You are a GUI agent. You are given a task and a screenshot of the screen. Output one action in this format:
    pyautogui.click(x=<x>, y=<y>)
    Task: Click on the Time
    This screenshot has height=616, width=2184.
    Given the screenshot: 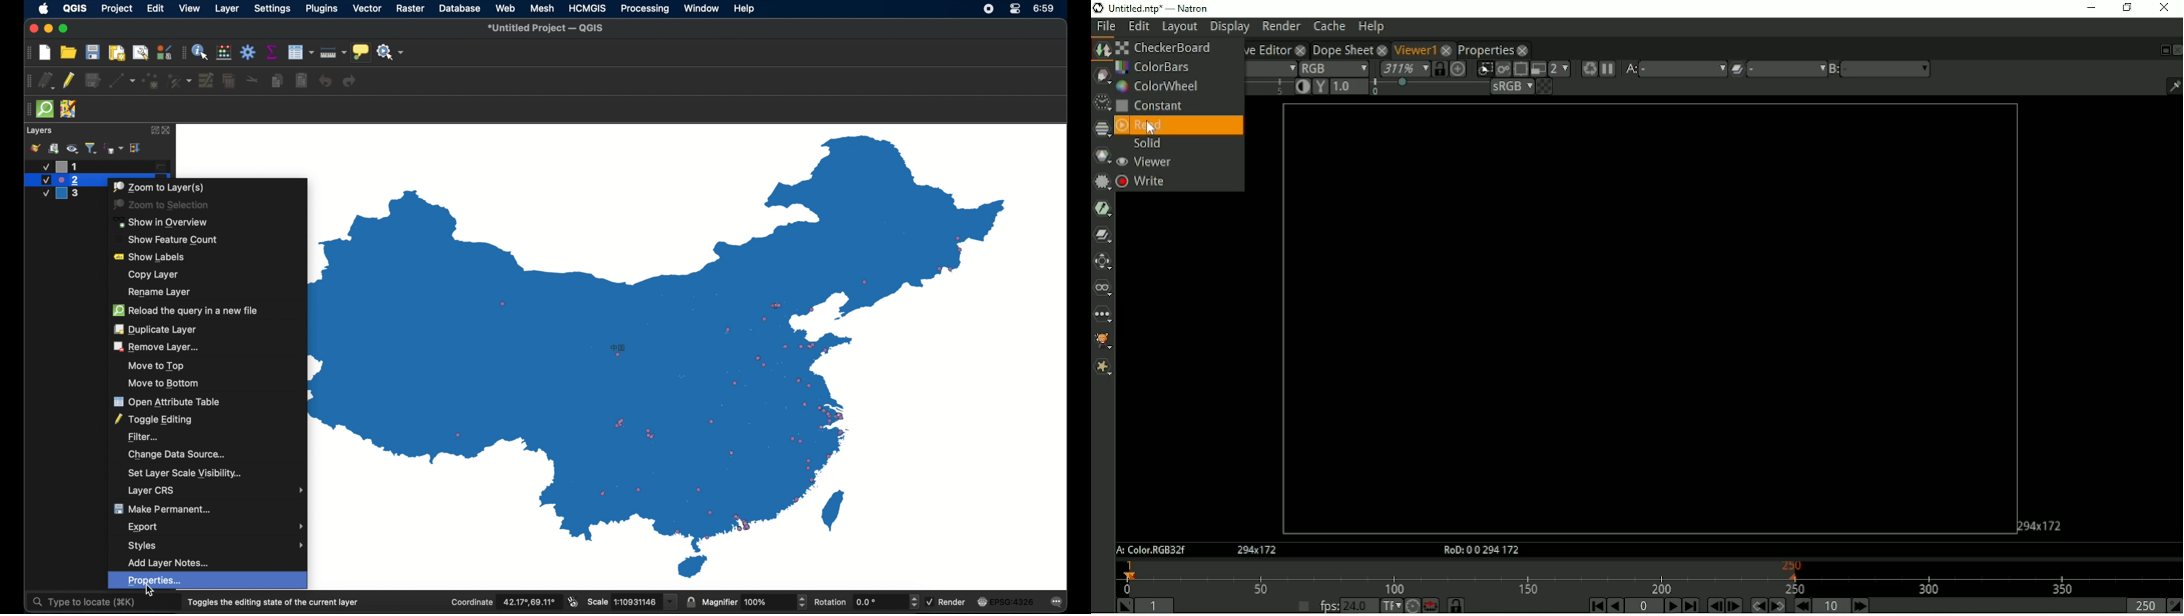 What is the action you would take?
    pyautogui.click(x=1101, y=102)
    